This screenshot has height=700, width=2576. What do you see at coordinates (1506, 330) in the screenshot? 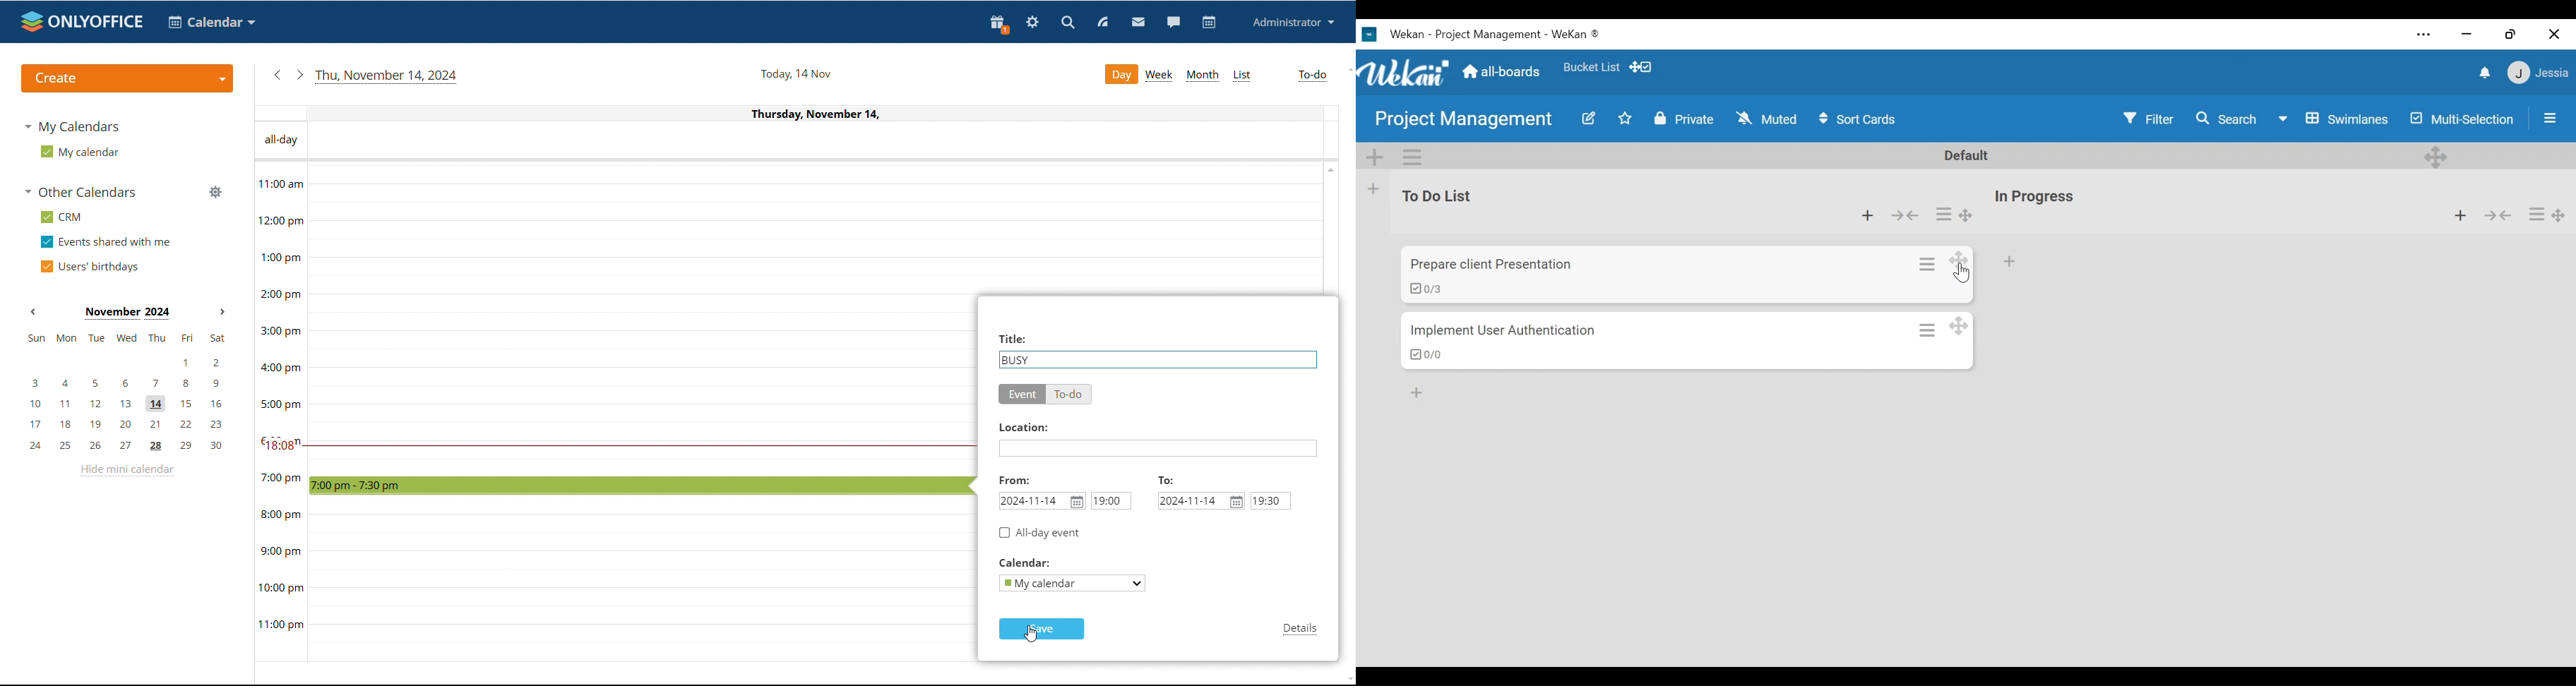
I see `Card Name` at bounding box center [1506, 330].